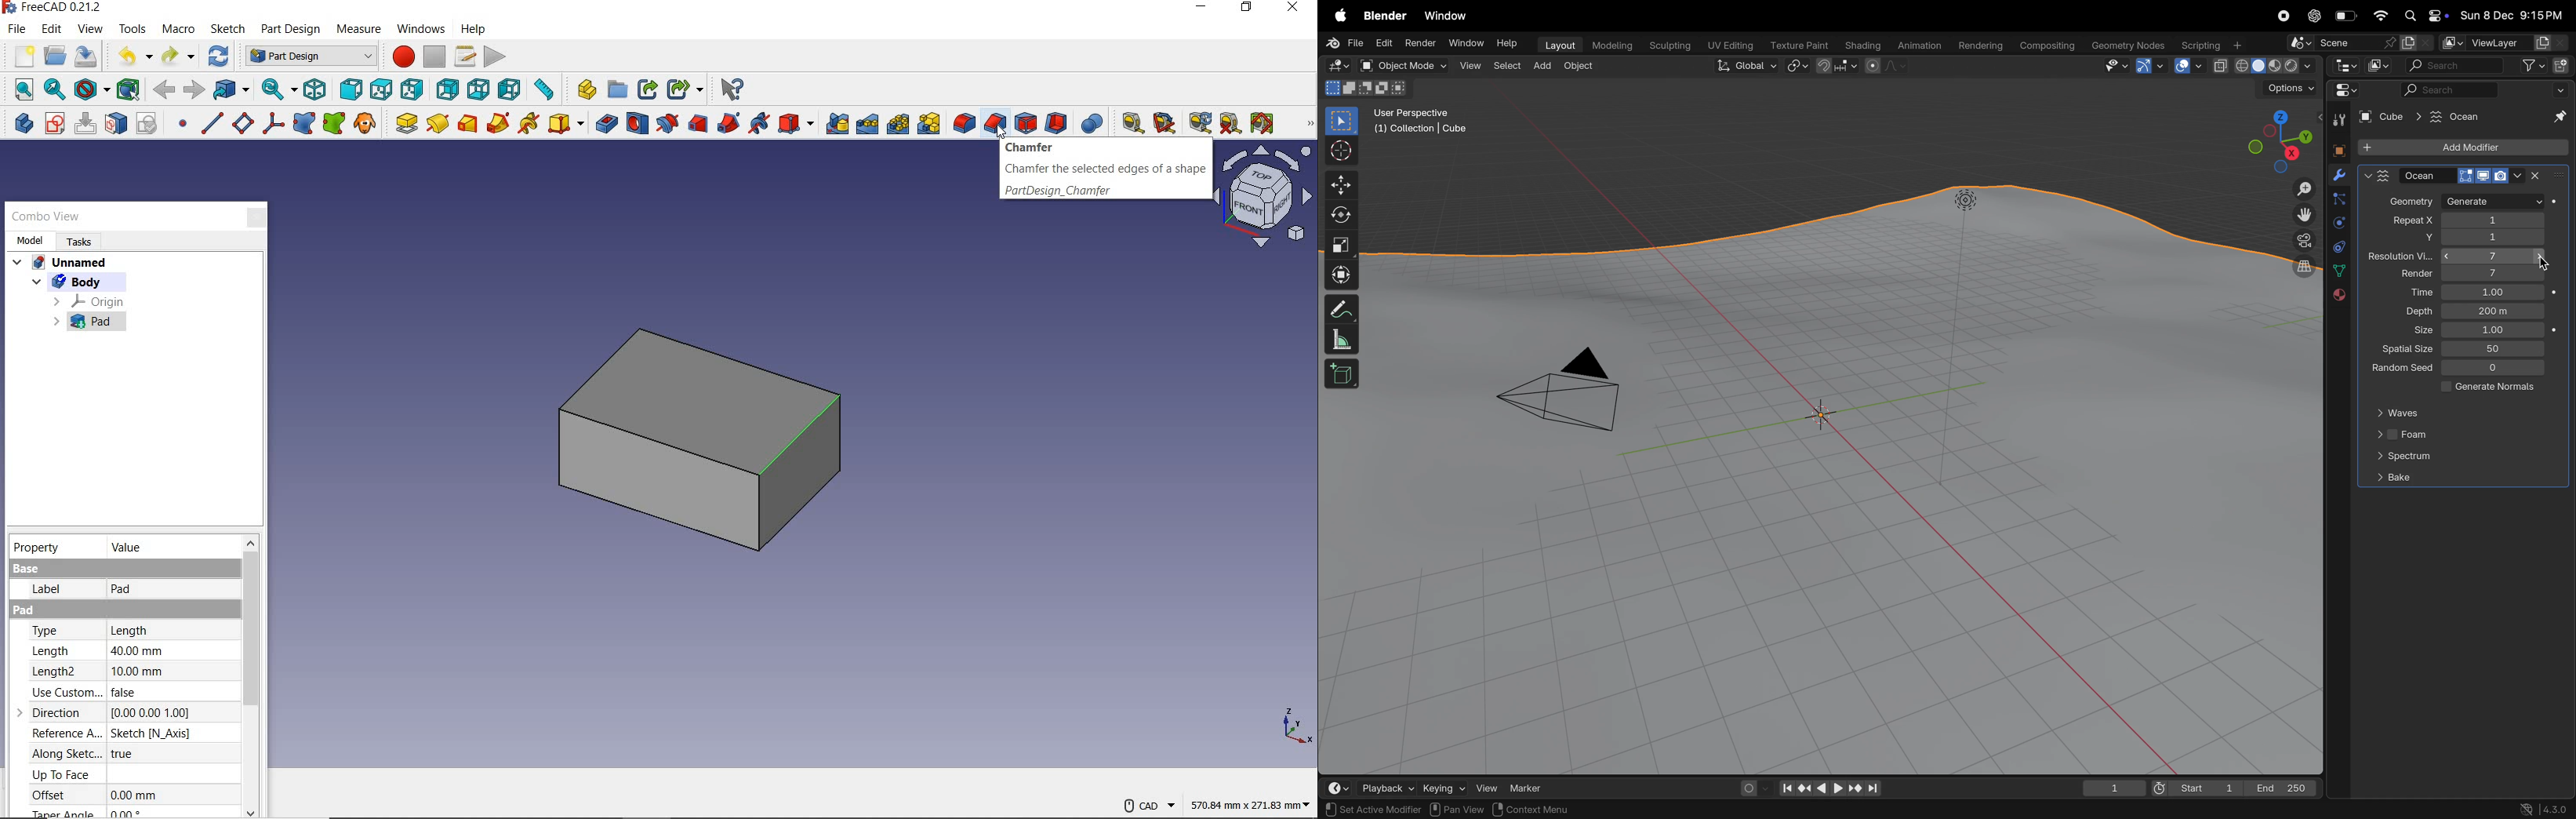  I want to click on additive pipe, so click(499, 123).